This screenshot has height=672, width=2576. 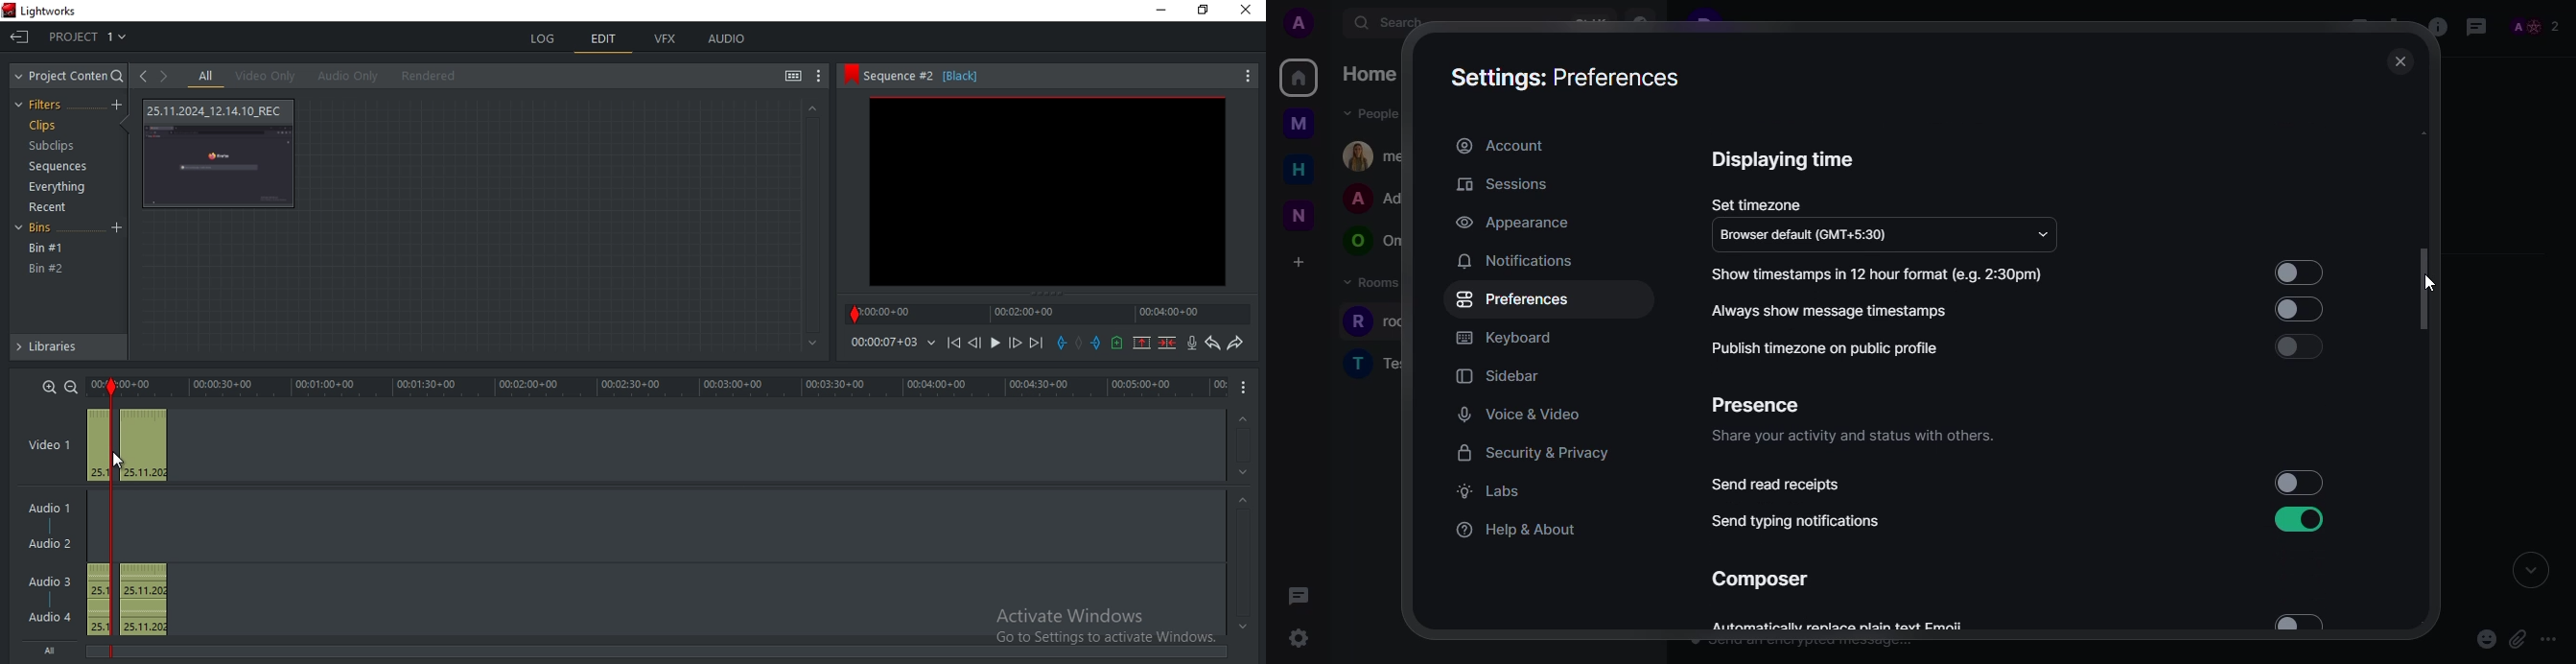 What do you see at coordinates (1504, 338) in the screenshot?
I see `keyboard` at bounding box center [1504, 338].